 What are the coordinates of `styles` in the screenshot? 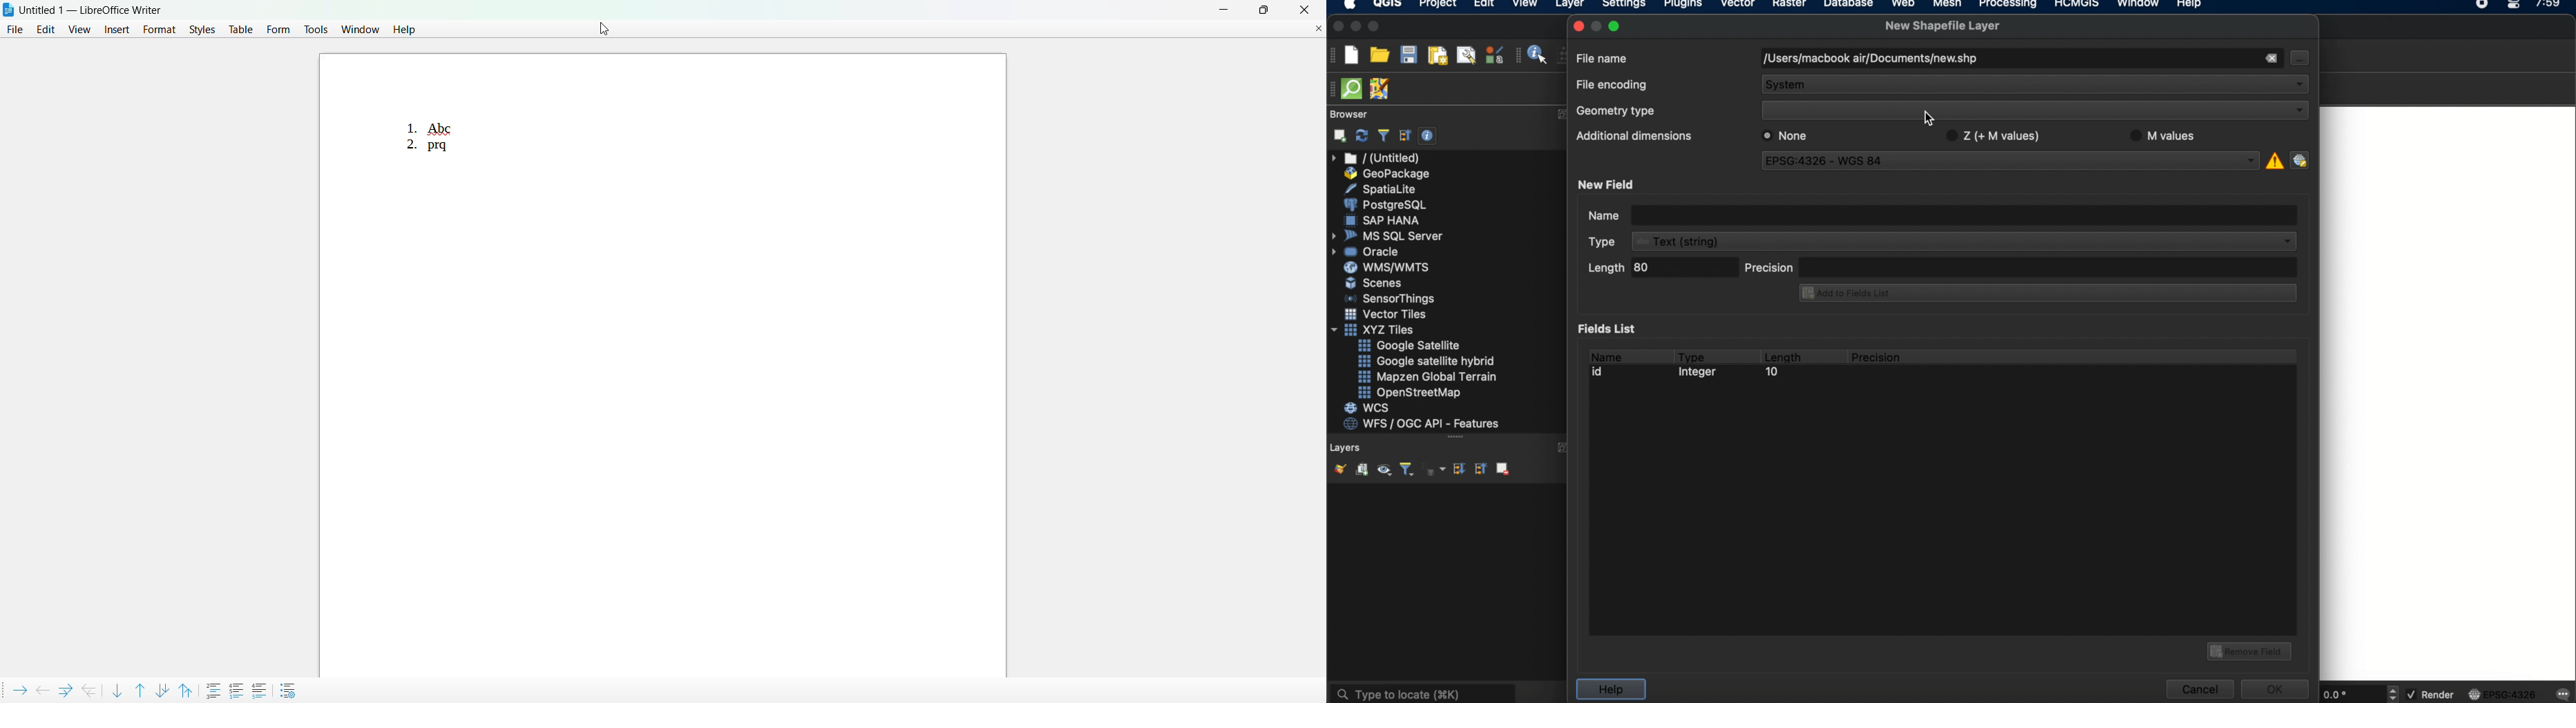 It's located at (200, 30).